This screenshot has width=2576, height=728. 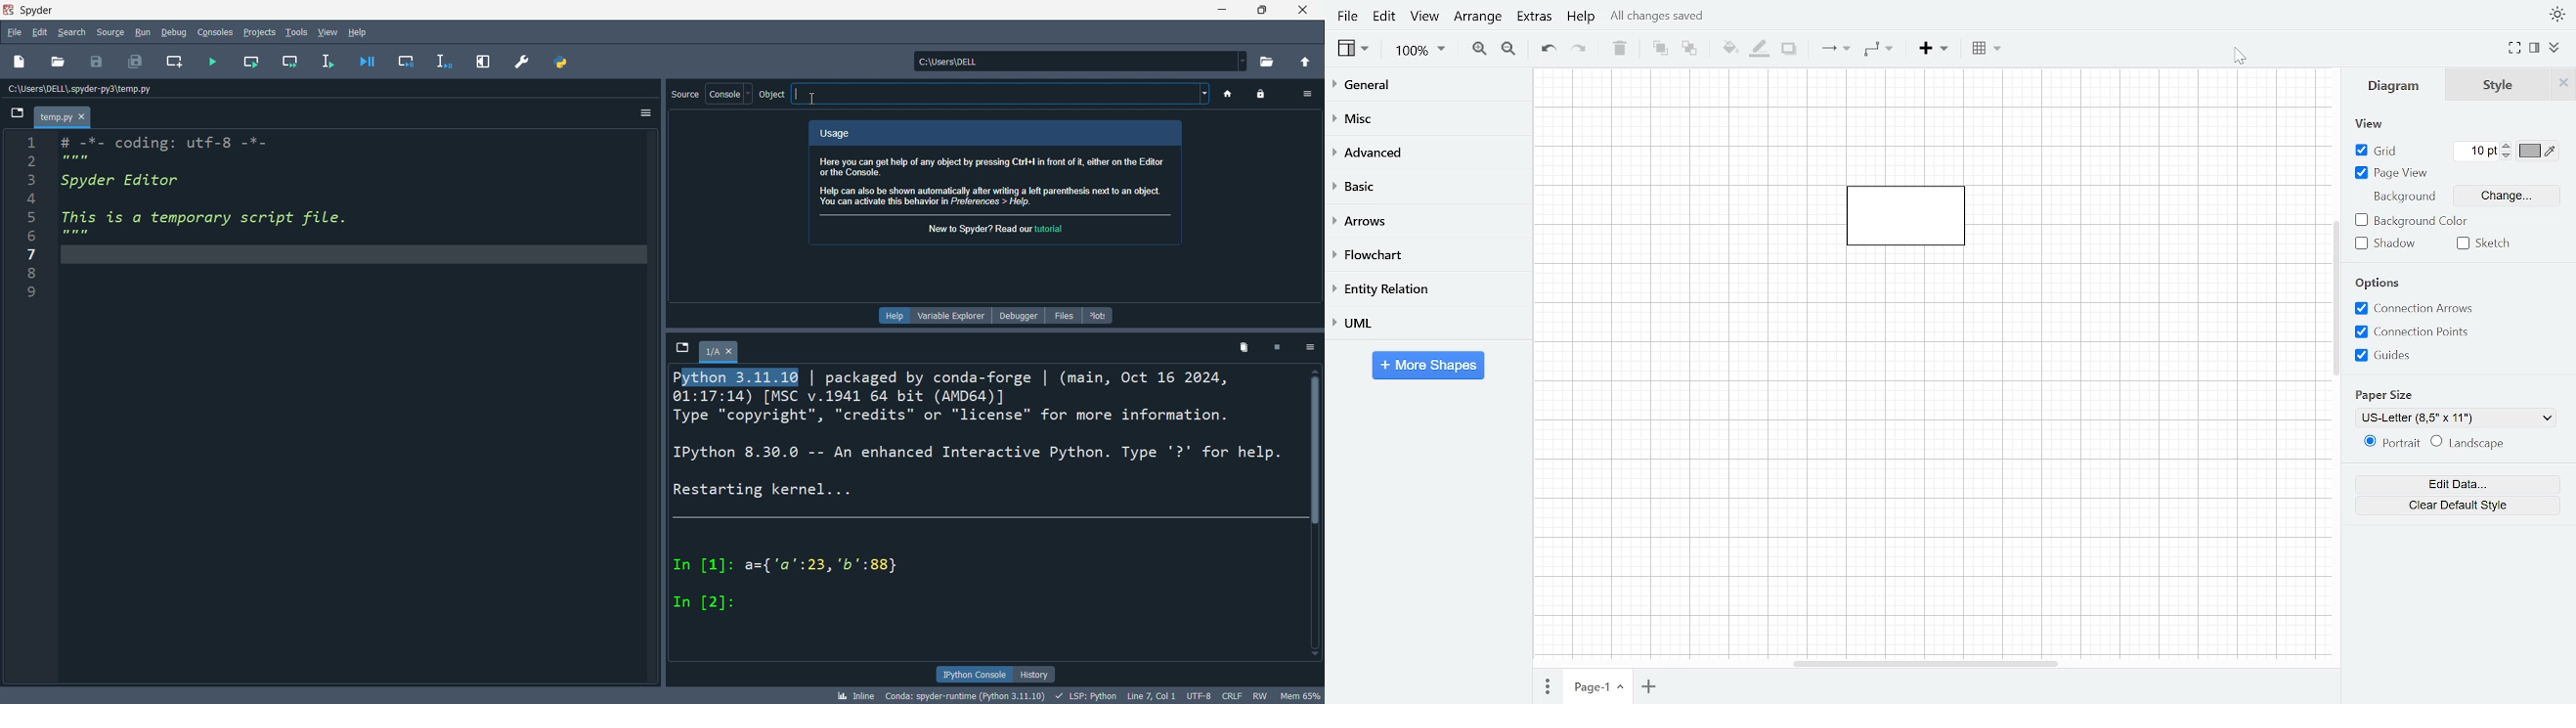 What do you see at coordinates (1304, 696) in the screenshot?
I see `mem 65%` at bounding box center [1304, 696].